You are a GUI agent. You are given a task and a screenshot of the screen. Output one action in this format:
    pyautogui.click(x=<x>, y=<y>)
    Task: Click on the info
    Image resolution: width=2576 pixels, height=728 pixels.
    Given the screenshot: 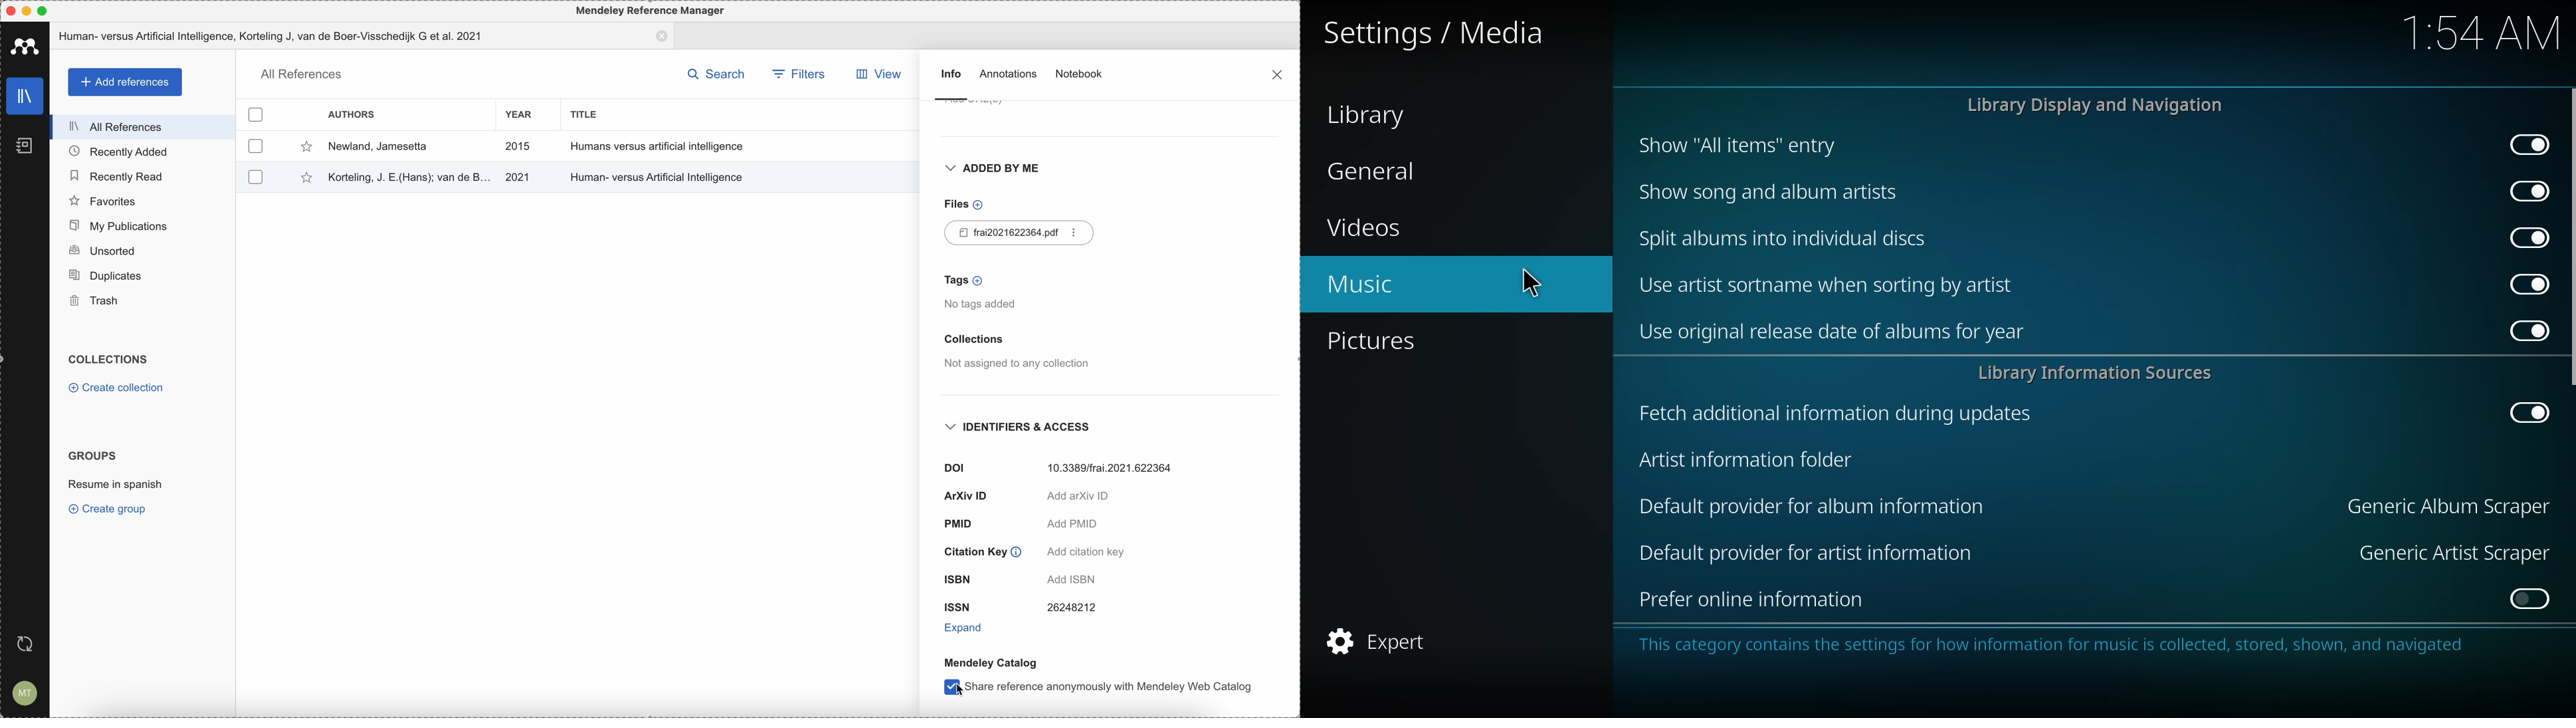 What is the action you would take?
    pyautogui.click(x=950, y=84)
    